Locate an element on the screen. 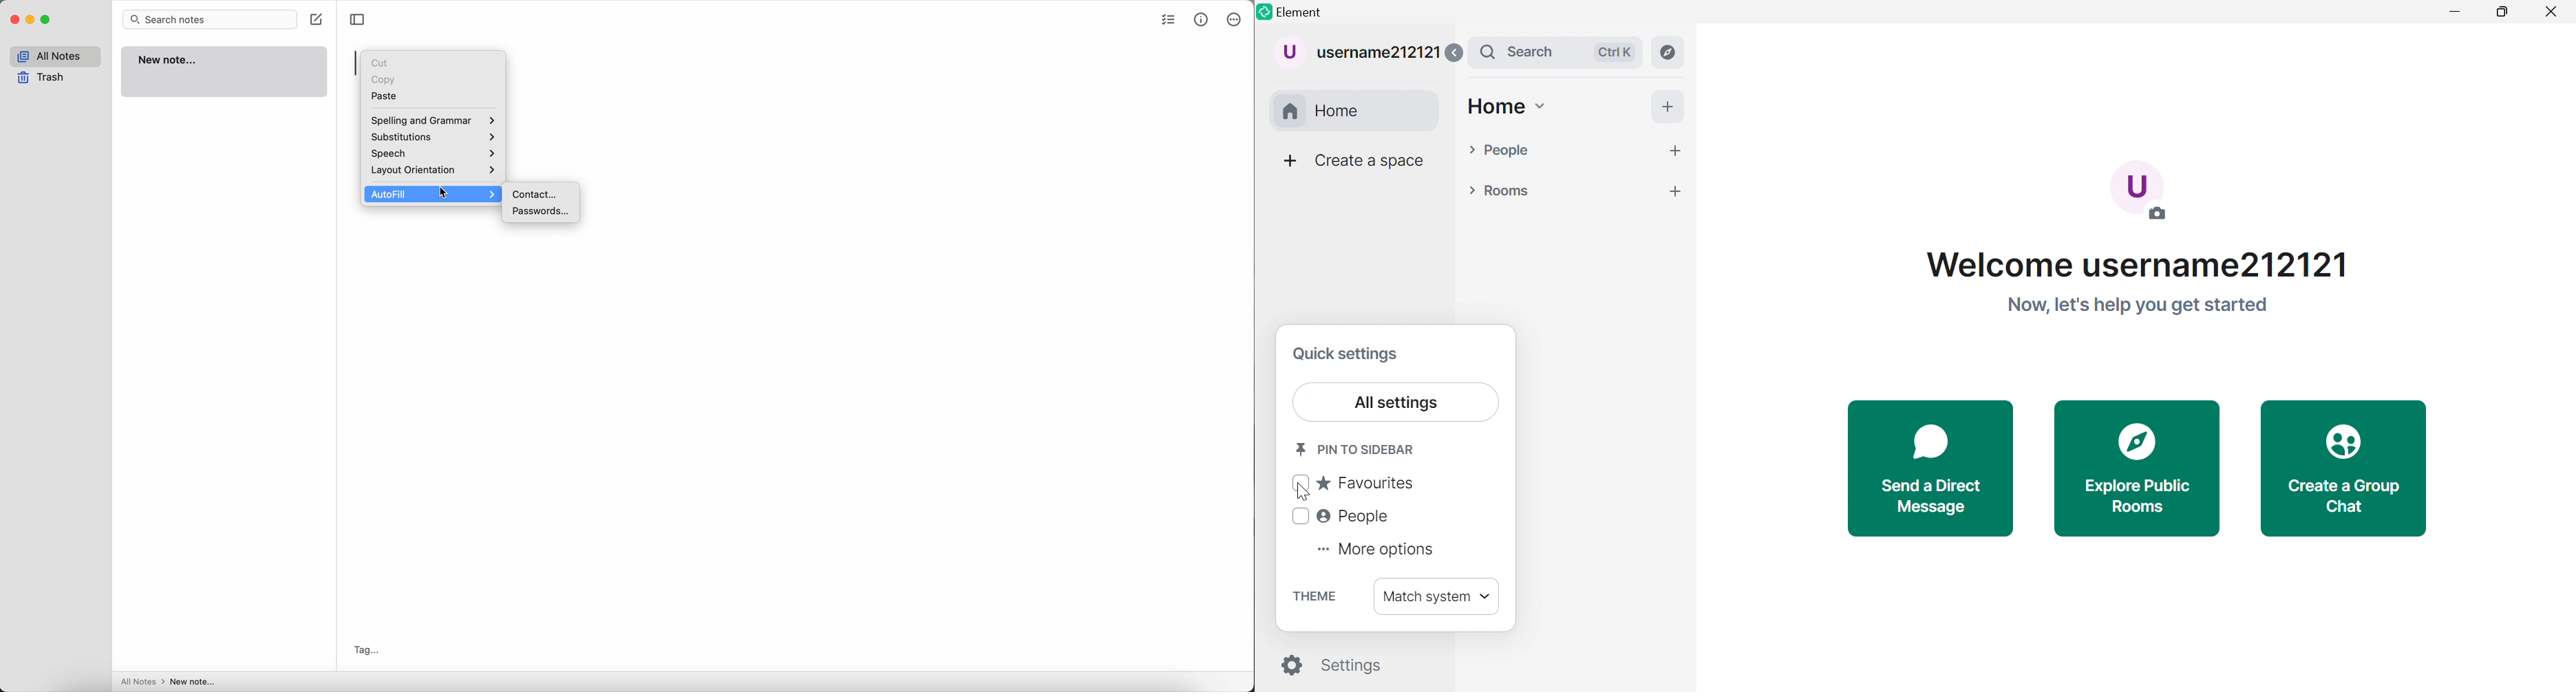 Image resolution: width=2576 pixels, height=700 pixels. minimize Simplenote is located at coordinates (32, 20).